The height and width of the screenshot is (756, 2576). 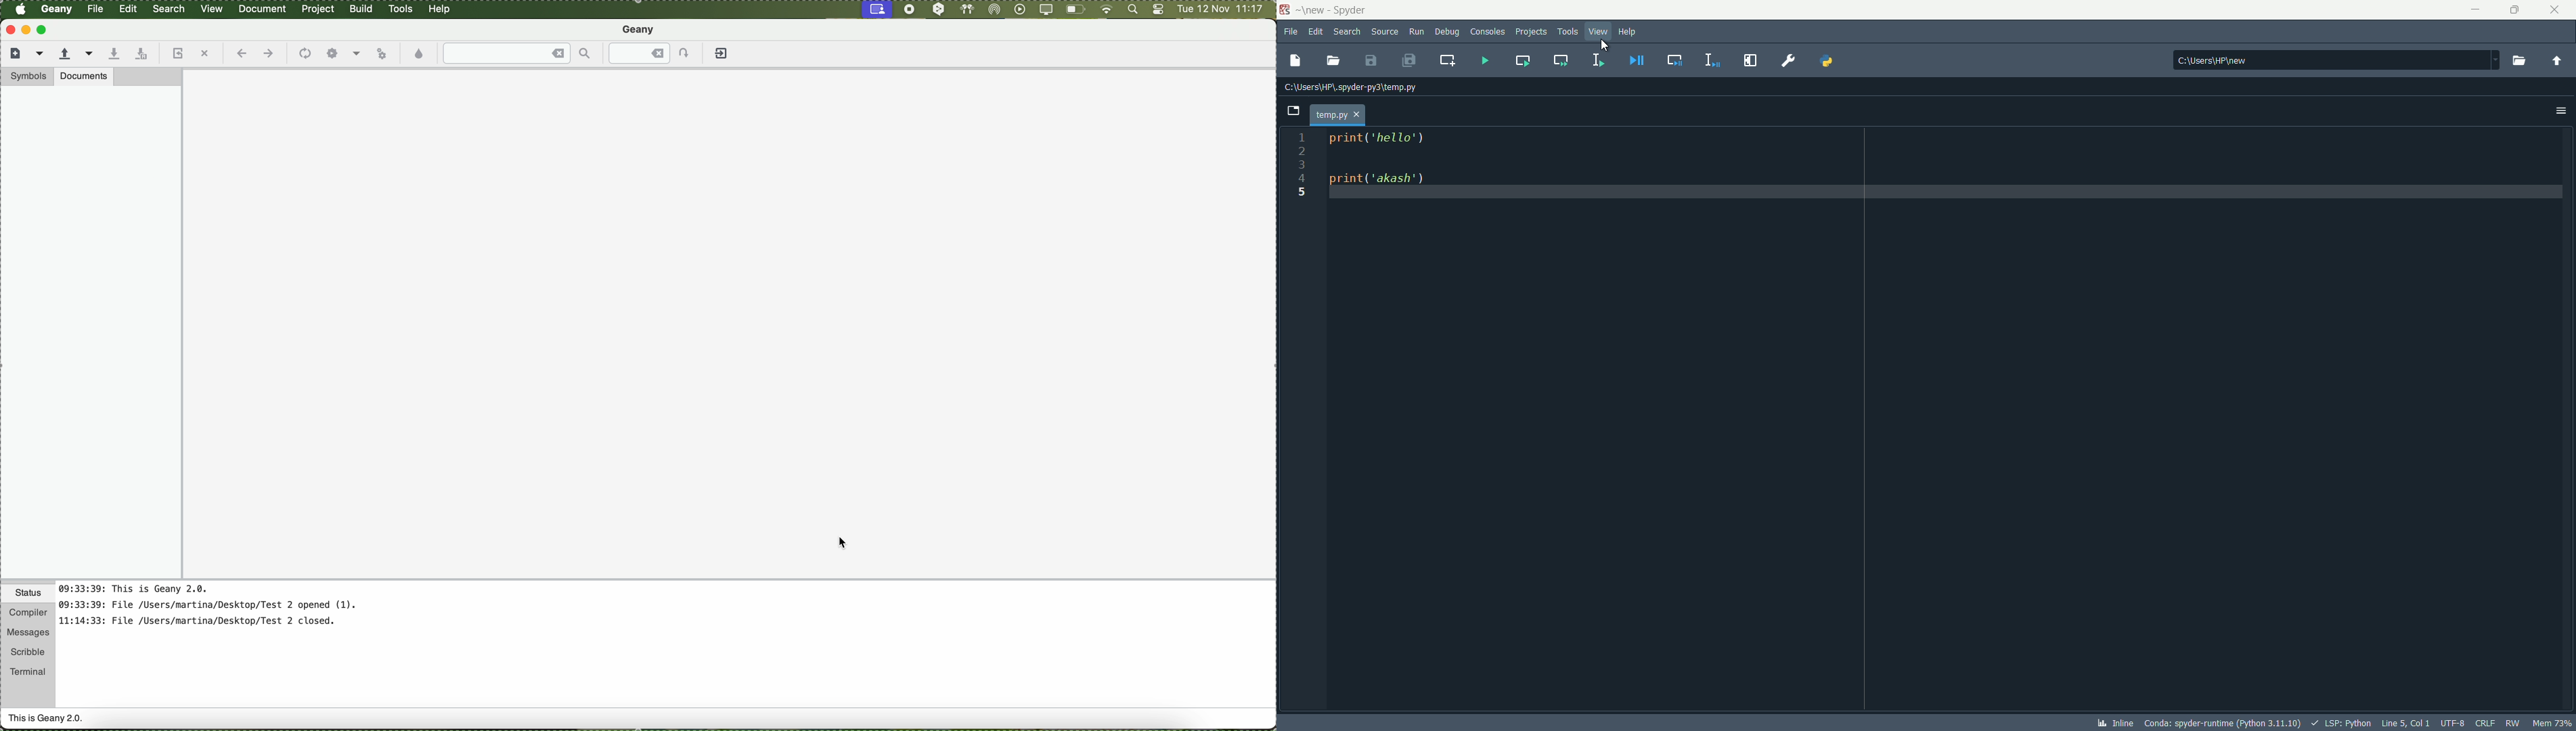 I want to click on crlf, so click(x=2486, y=723).